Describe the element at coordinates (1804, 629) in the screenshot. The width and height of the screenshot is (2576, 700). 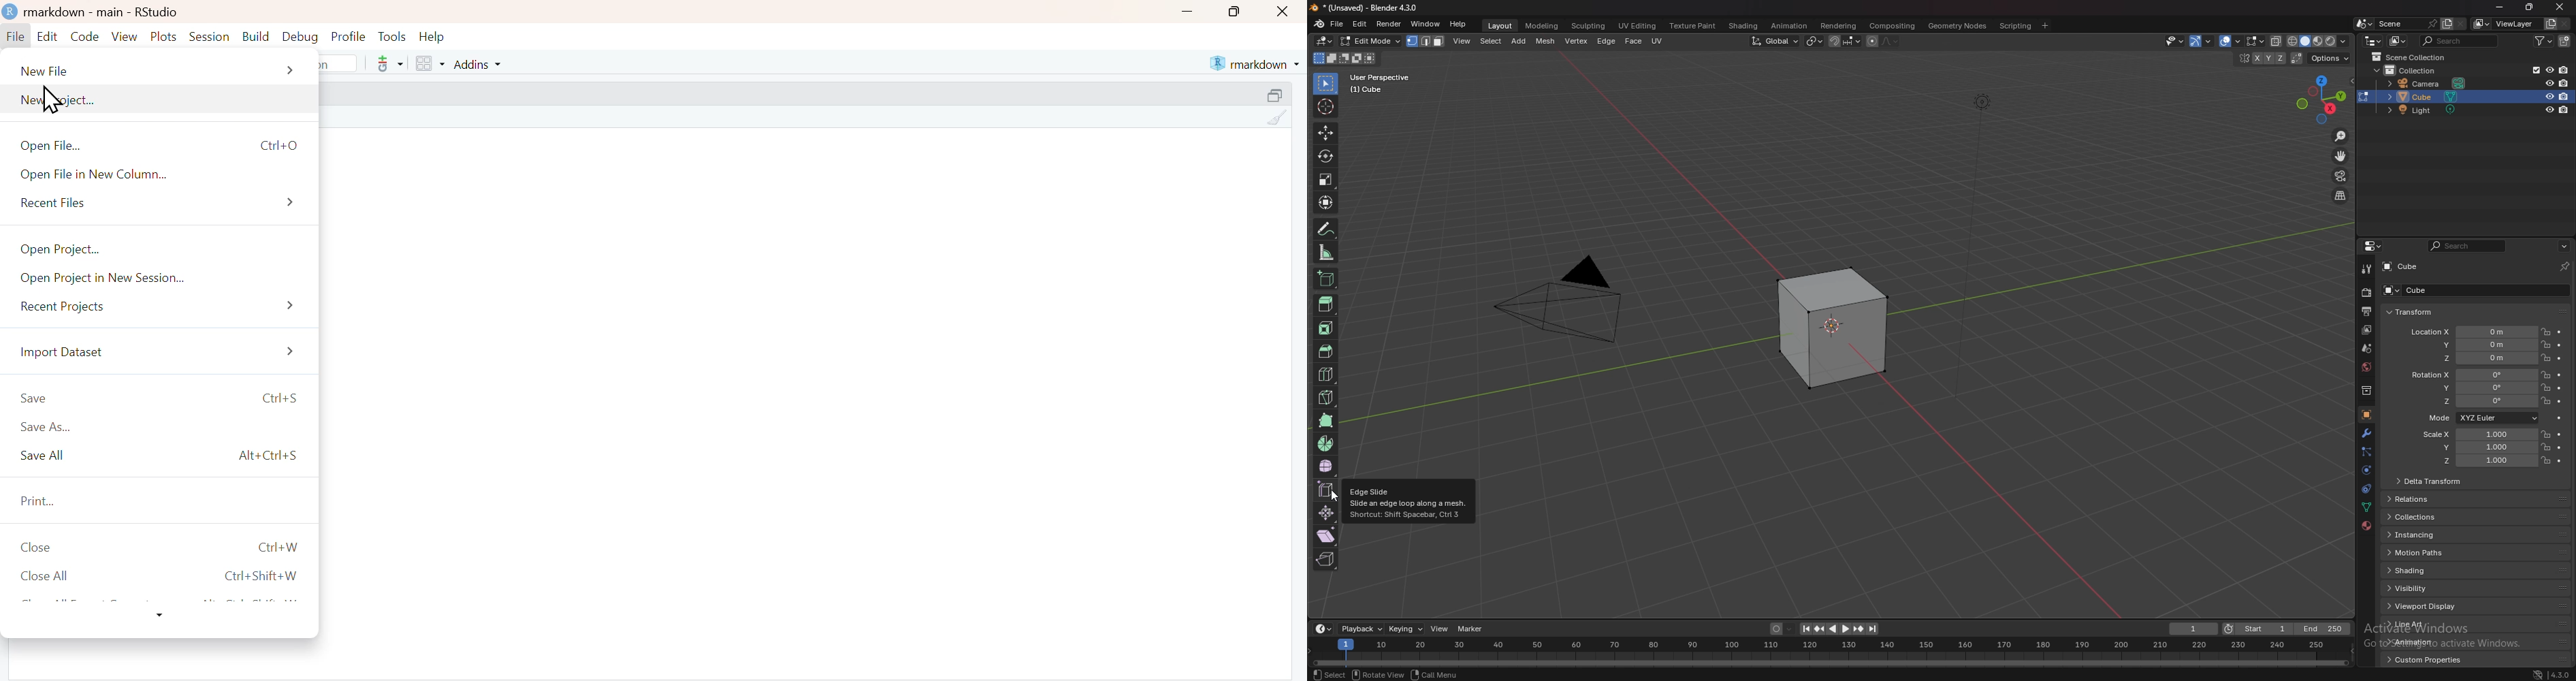
I see `jump to endpoint` at that location.